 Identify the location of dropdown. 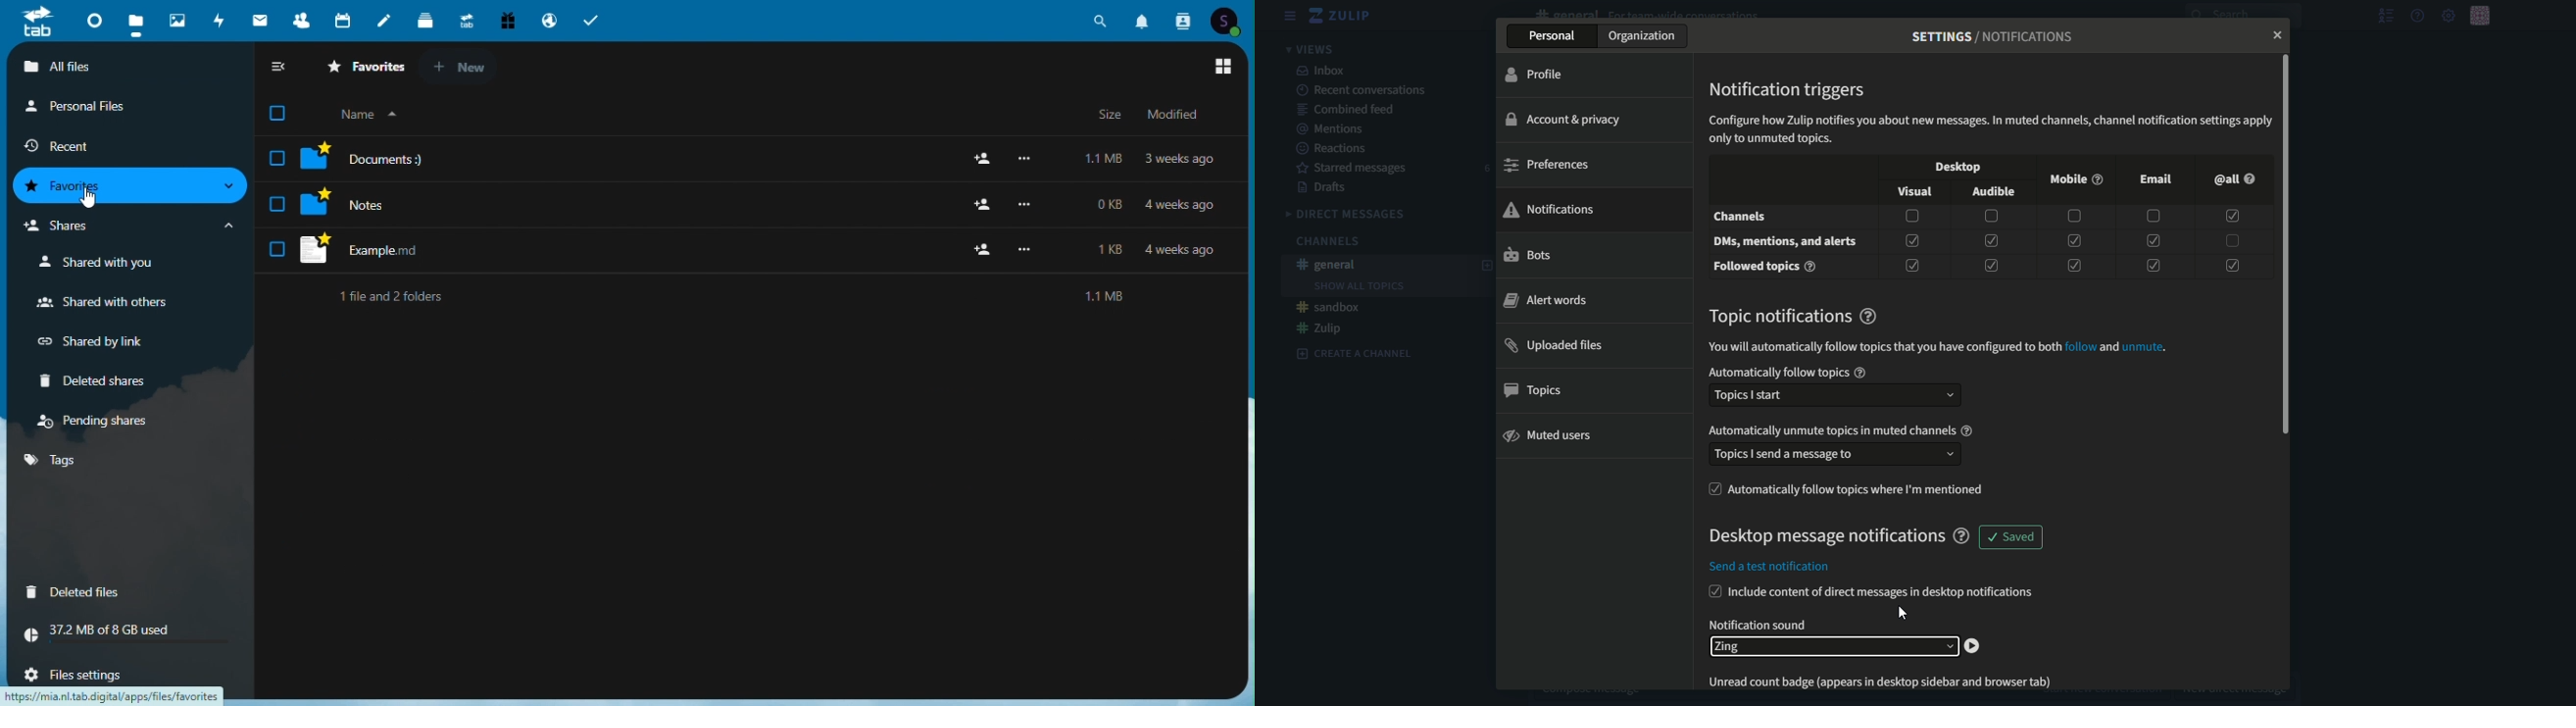
(1831, 647).